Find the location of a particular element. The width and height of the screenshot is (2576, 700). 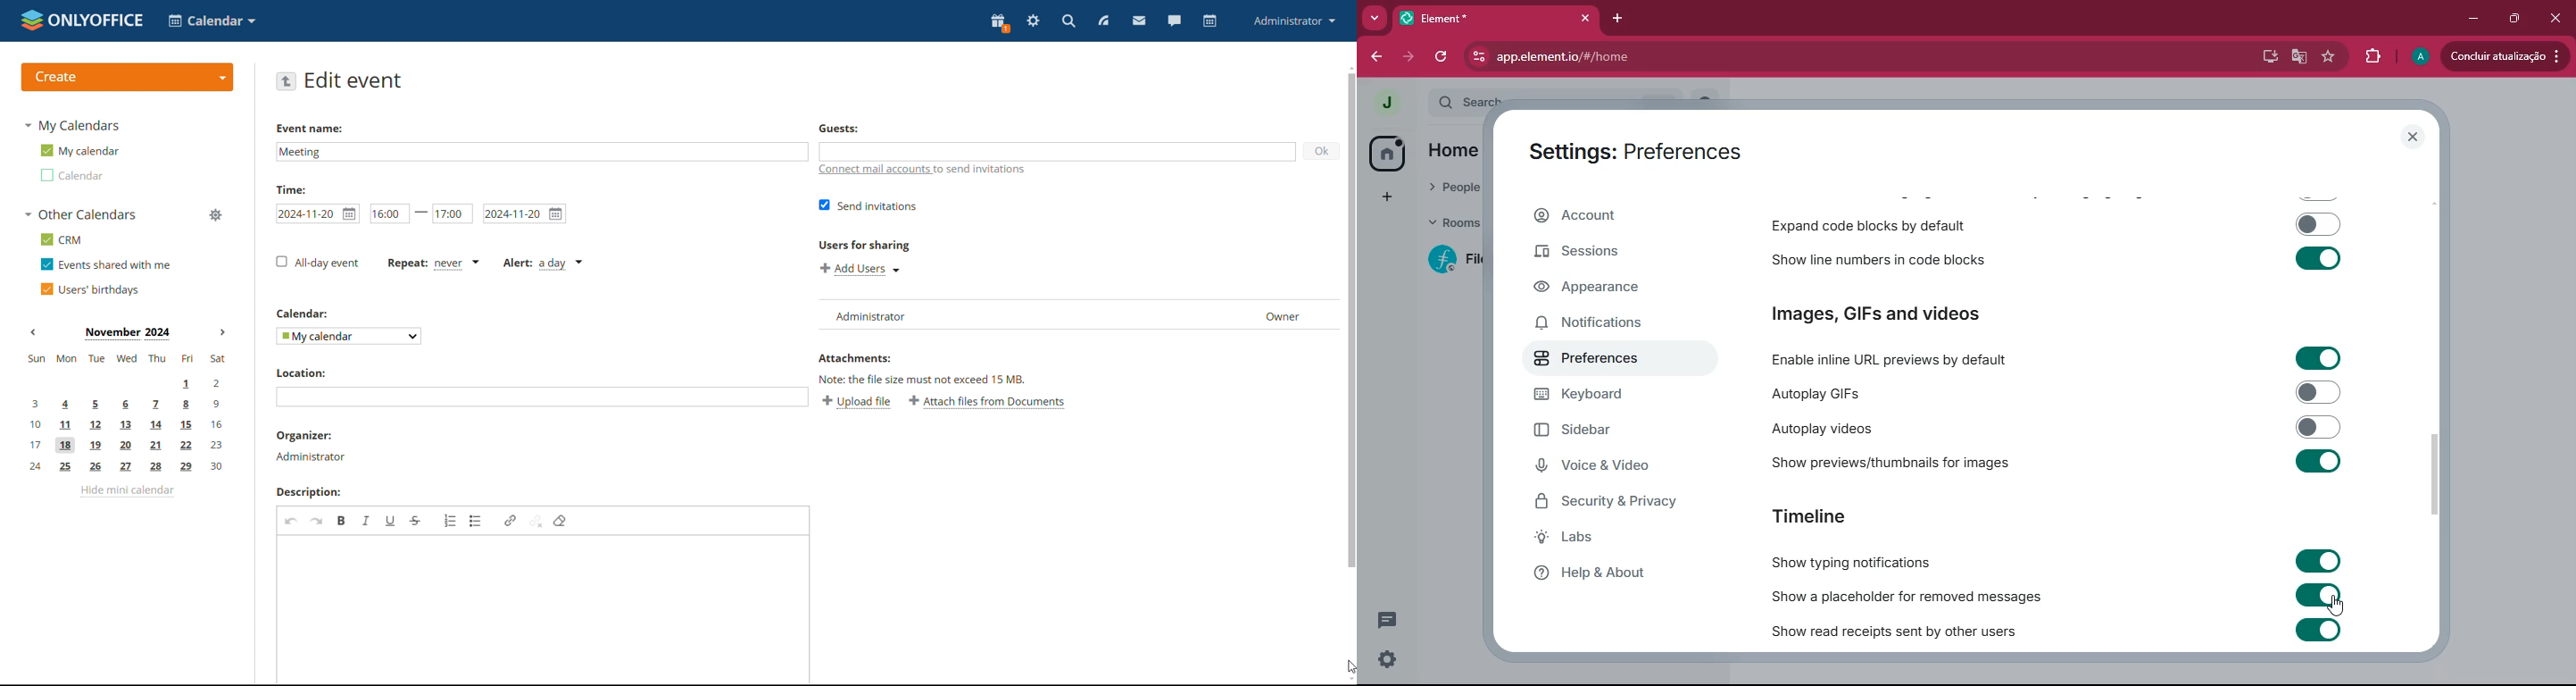

toggle on/off is located at coordinates (2318, 258).